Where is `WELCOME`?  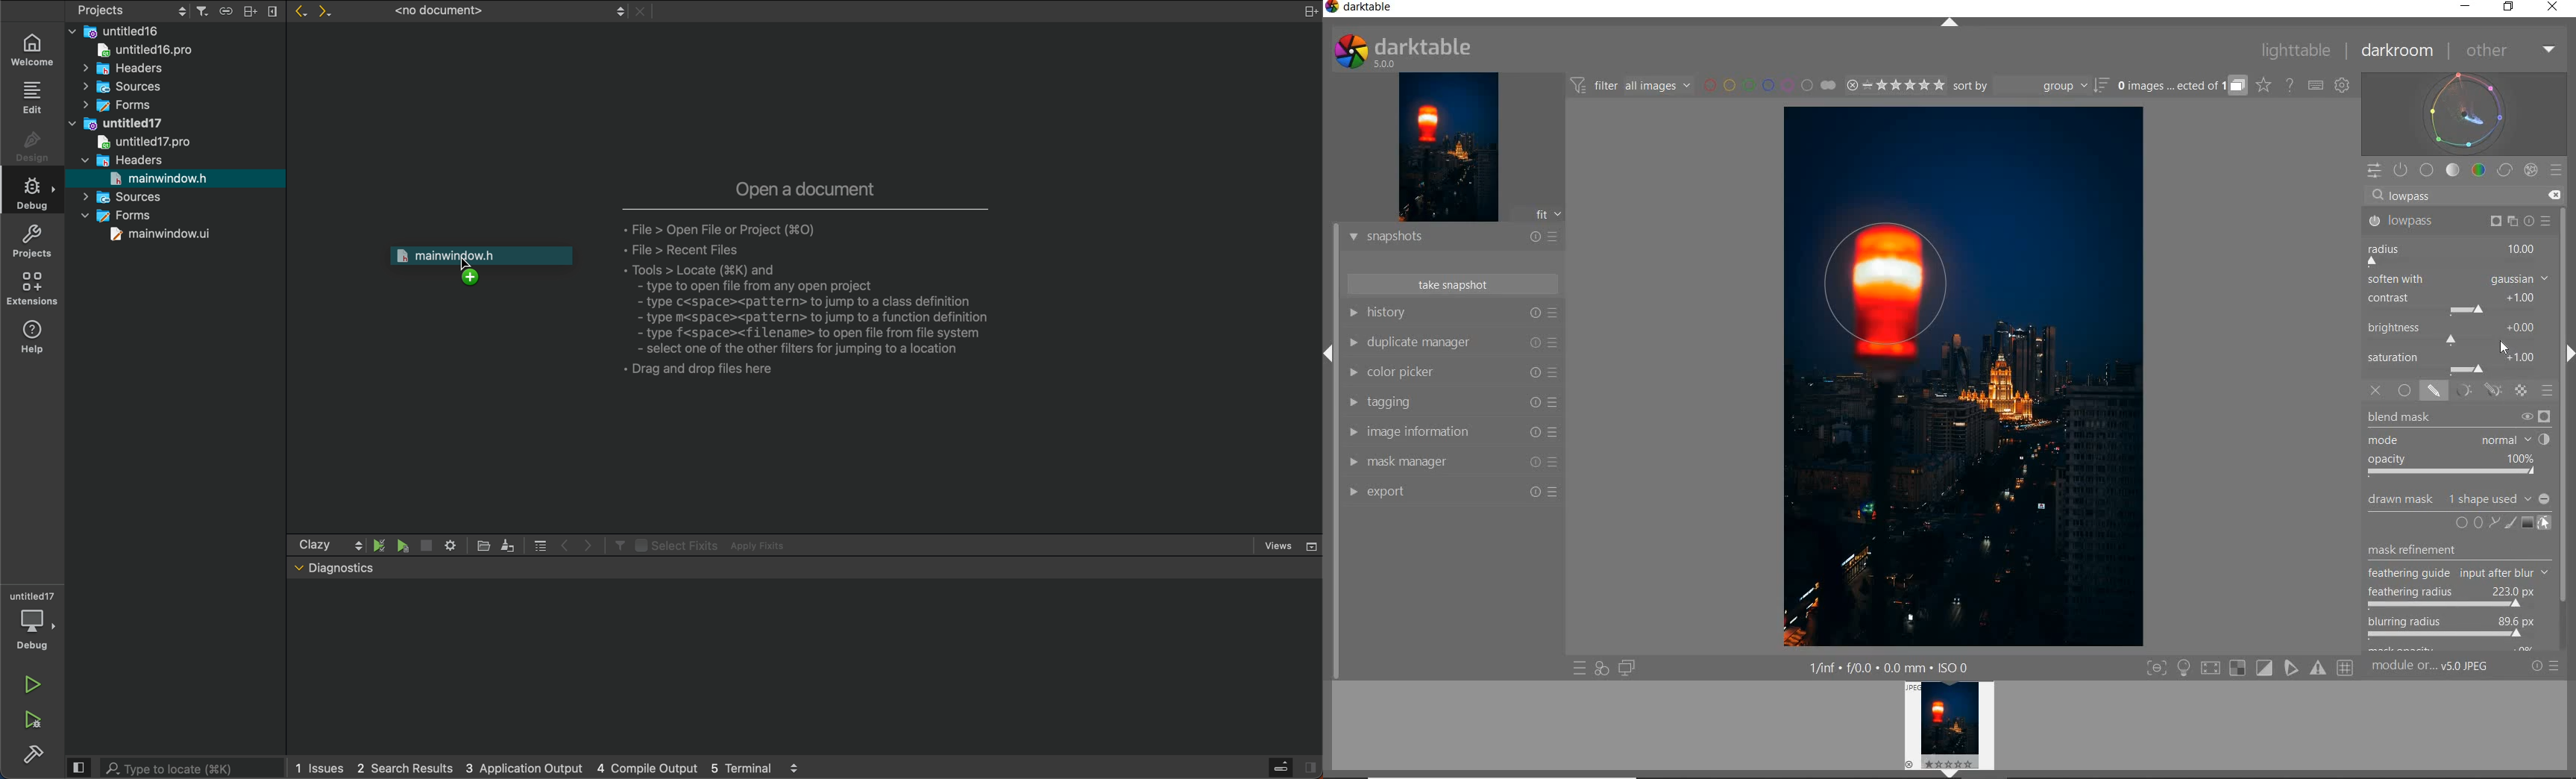 WELCOME is located at coordinates (35, 49).